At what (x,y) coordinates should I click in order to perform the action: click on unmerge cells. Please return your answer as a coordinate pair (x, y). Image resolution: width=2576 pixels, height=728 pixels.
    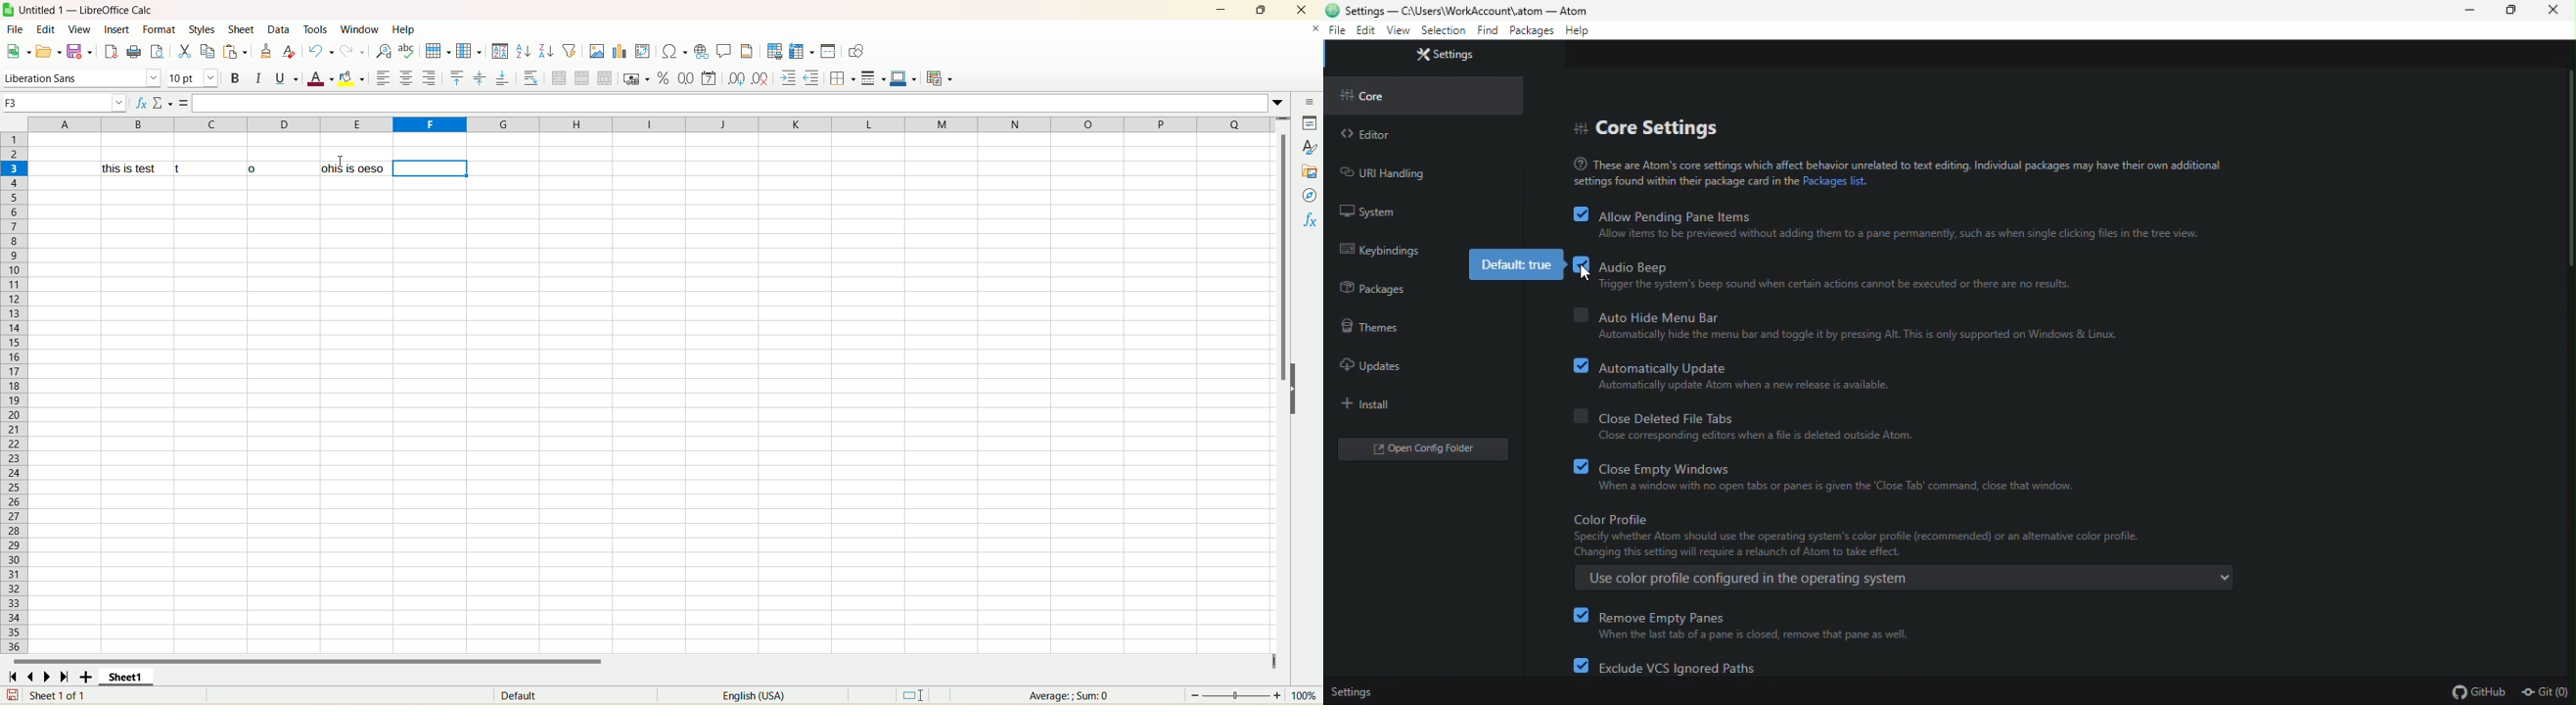
    Looking at the image, I should click on (605, 78).